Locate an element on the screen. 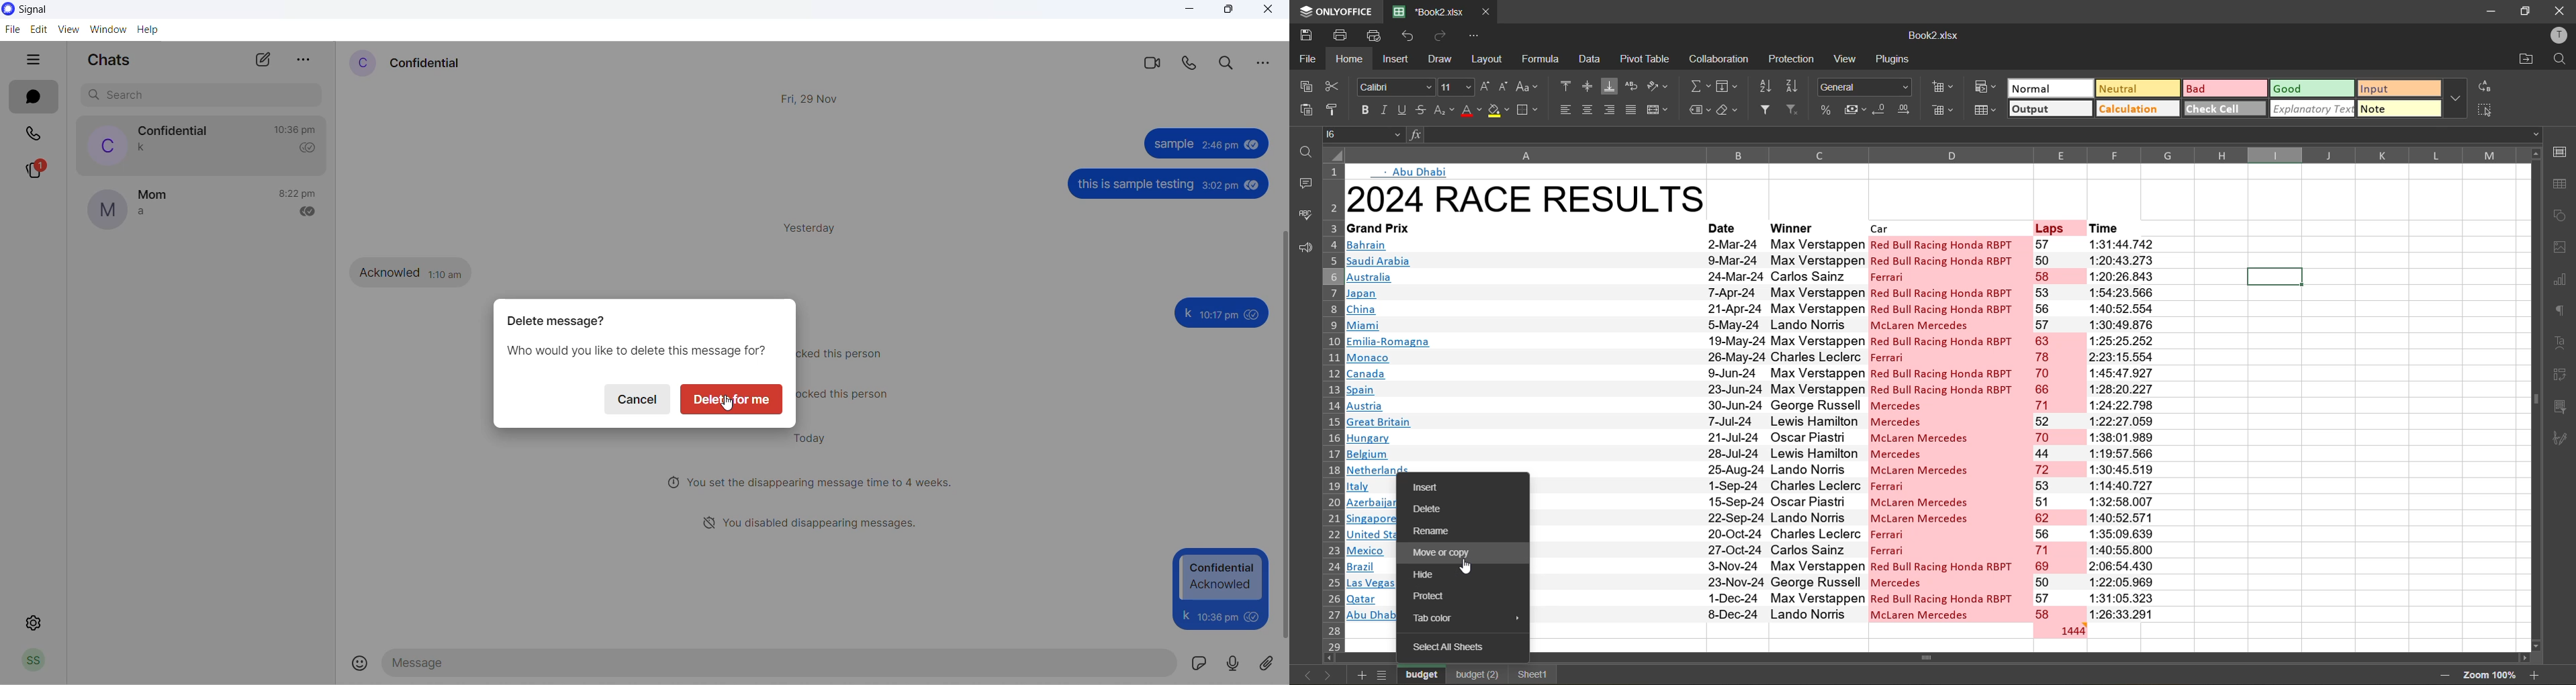 The width and height of the screenshot is (2576, 700). profile is located at coordinates (2556, 36).